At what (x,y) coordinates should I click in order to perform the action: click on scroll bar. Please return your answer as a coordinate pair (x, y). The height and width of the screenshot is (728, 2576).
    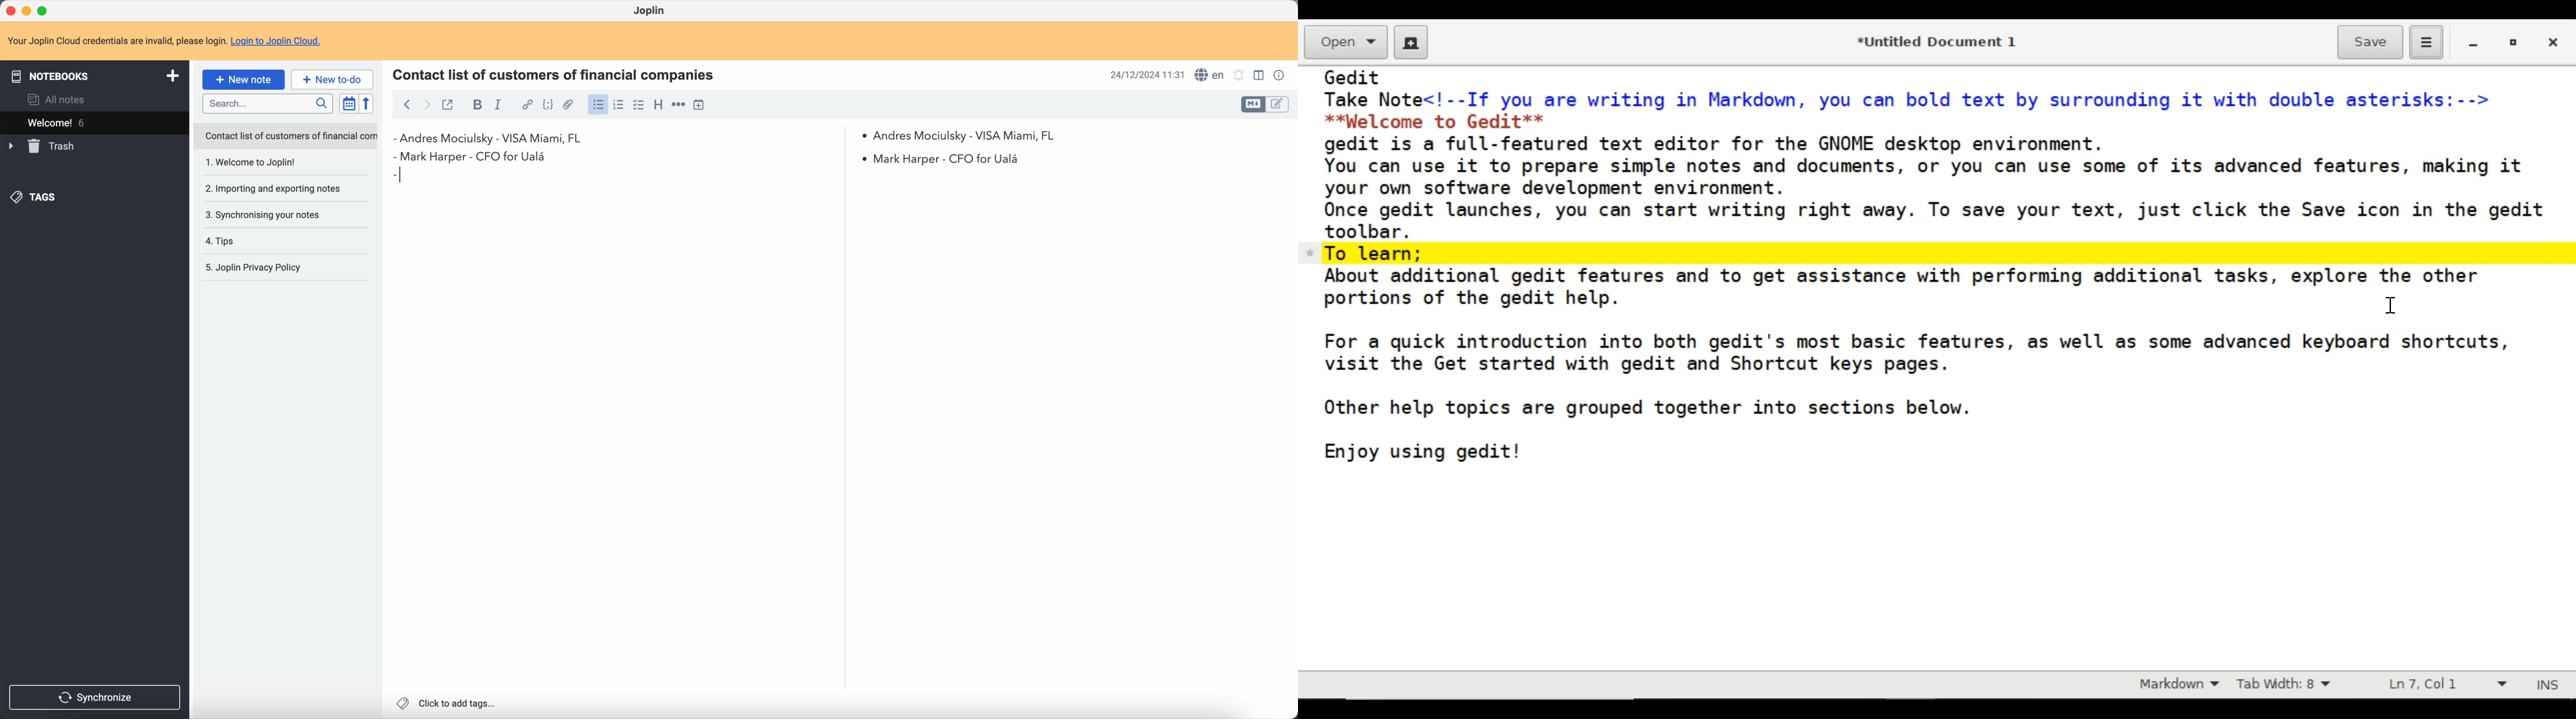
    Looking at the image, I should click on (840, 224).